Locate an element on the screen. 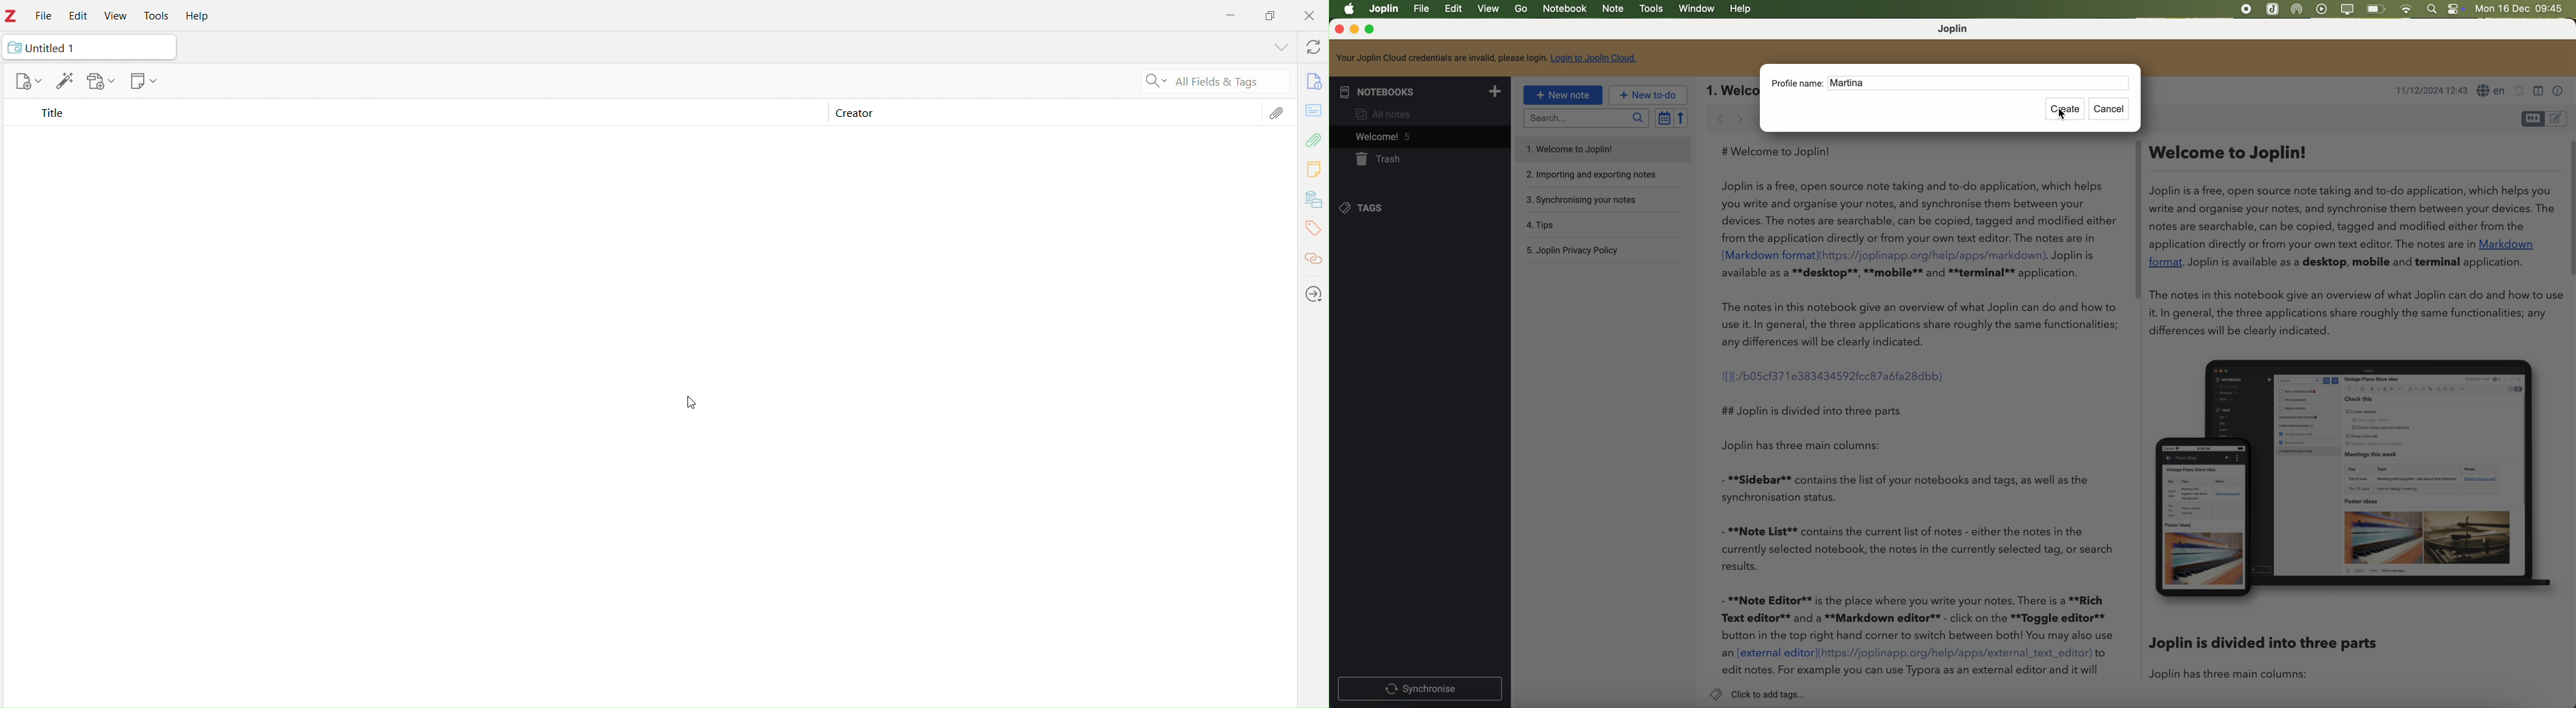 This screenshot has height=728, width=2576. File is located at coordinates (42, 17).